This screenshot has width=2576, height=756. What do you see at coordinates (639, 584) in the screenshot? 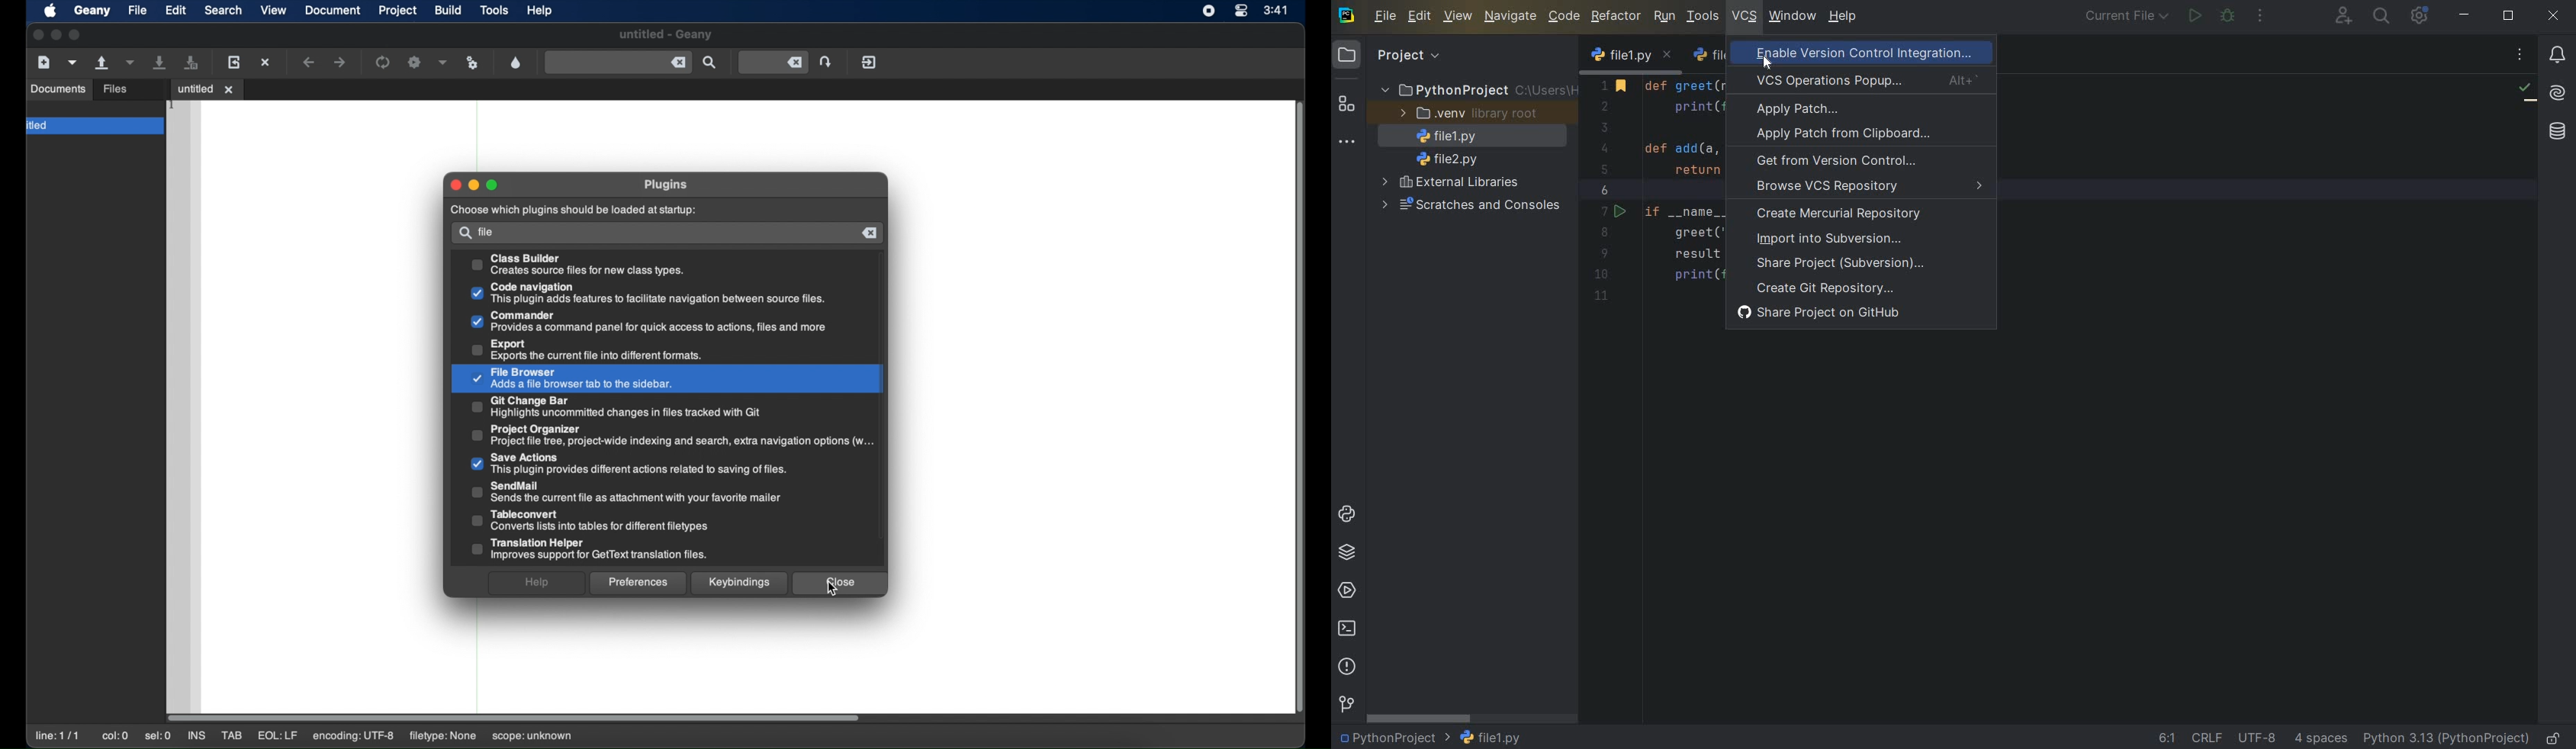
I see `` at bounding box center [639, 584].